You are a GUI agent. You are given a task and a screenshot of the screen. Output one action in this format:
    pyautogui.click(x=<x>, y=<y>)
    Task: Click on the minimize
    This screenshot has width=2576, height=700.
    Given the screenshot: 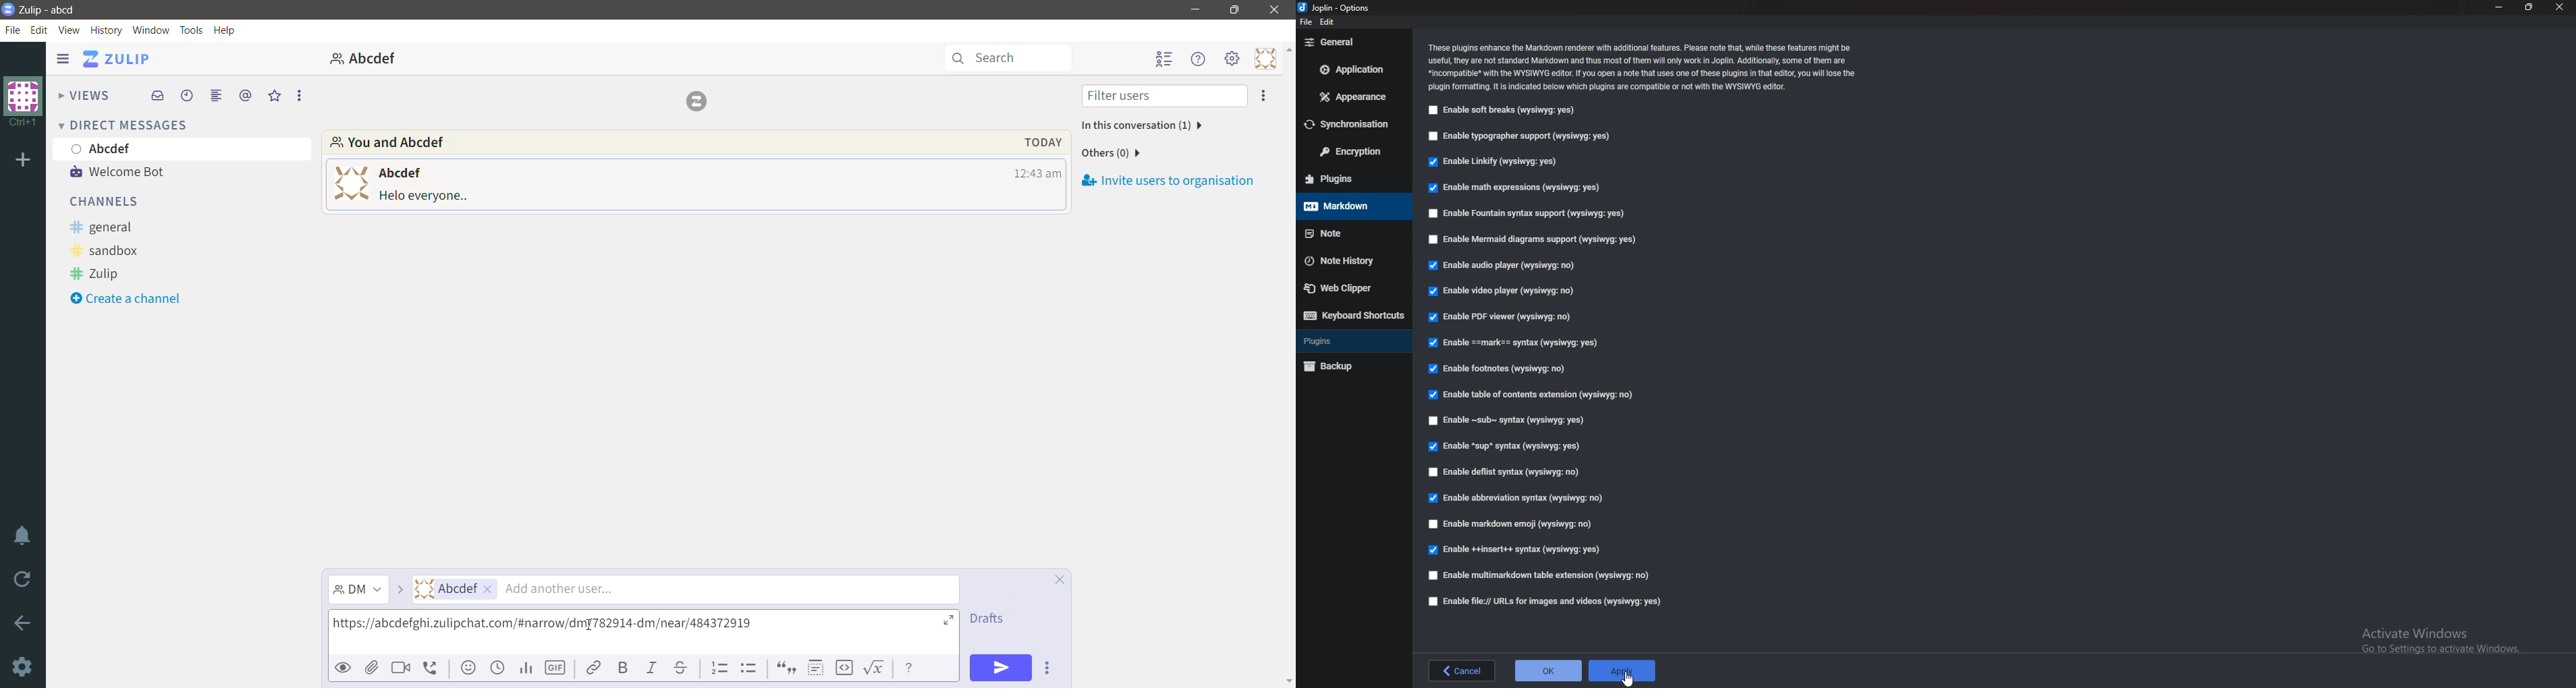 What is the action you would take?
    pyautogui.click(x=2500, y=6)
    